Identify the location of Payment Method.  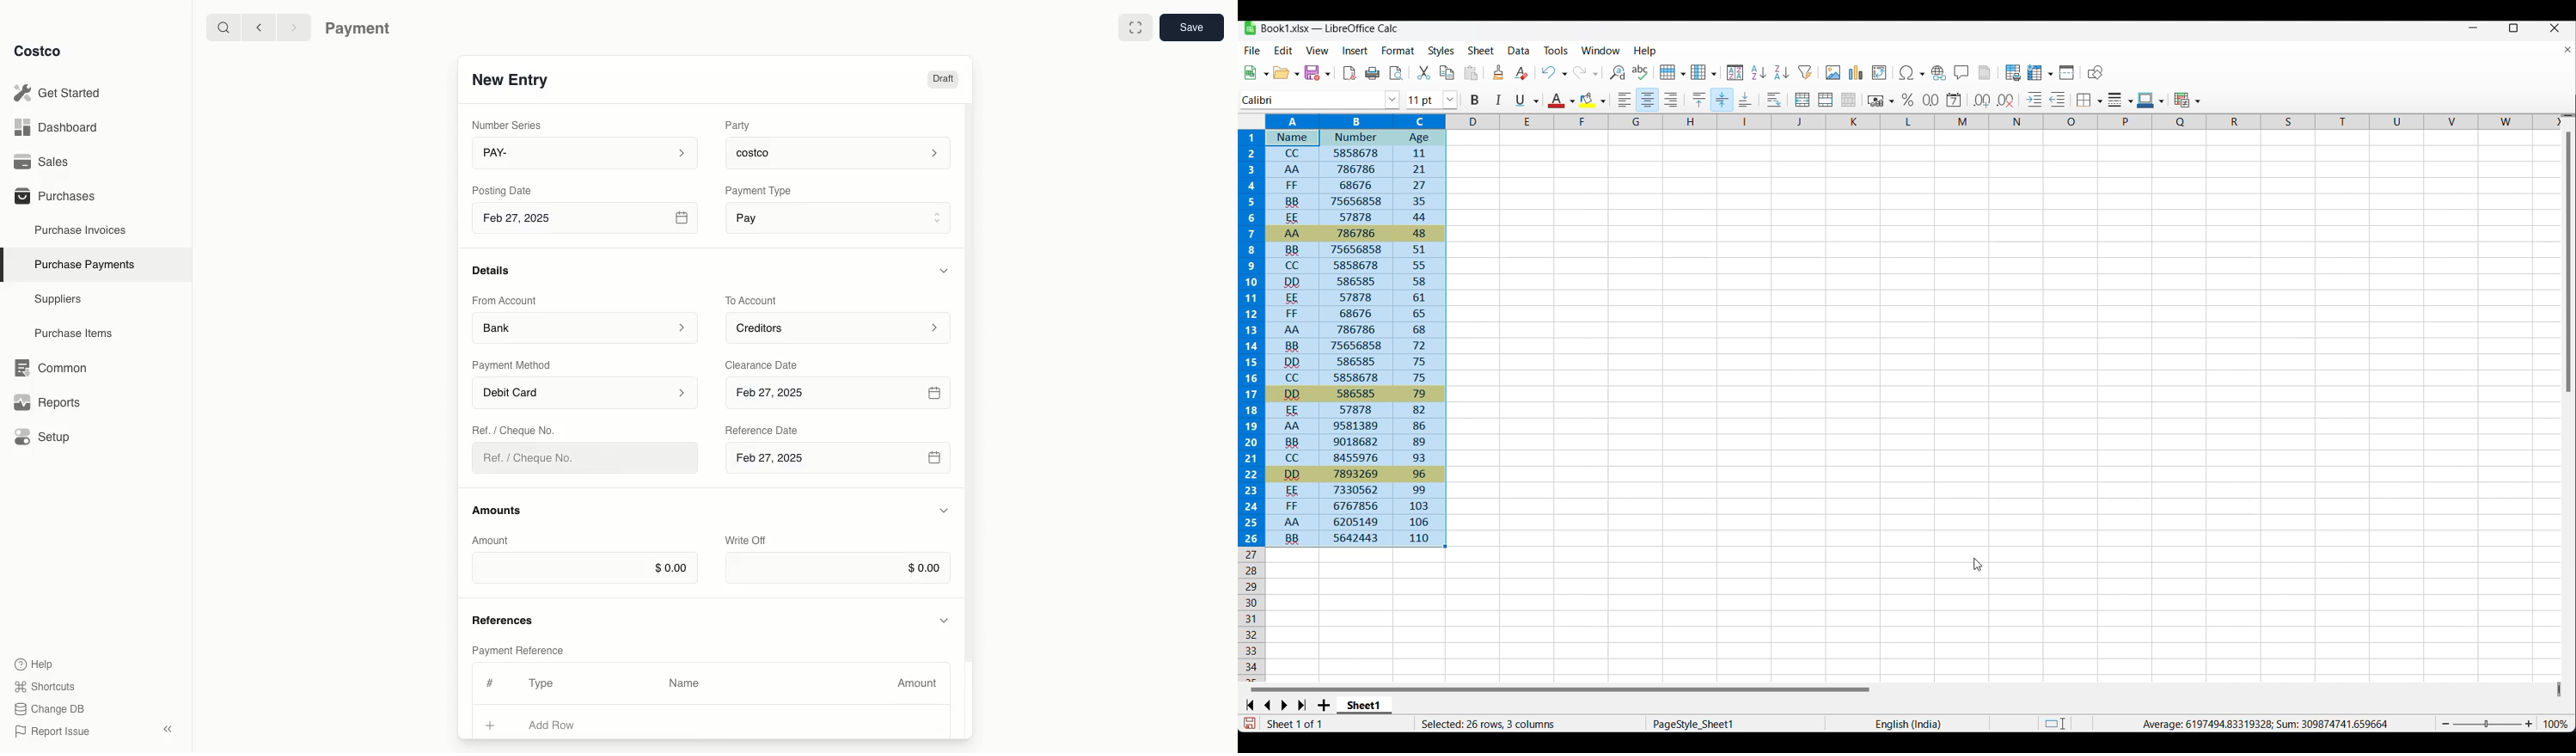
(513, 364).